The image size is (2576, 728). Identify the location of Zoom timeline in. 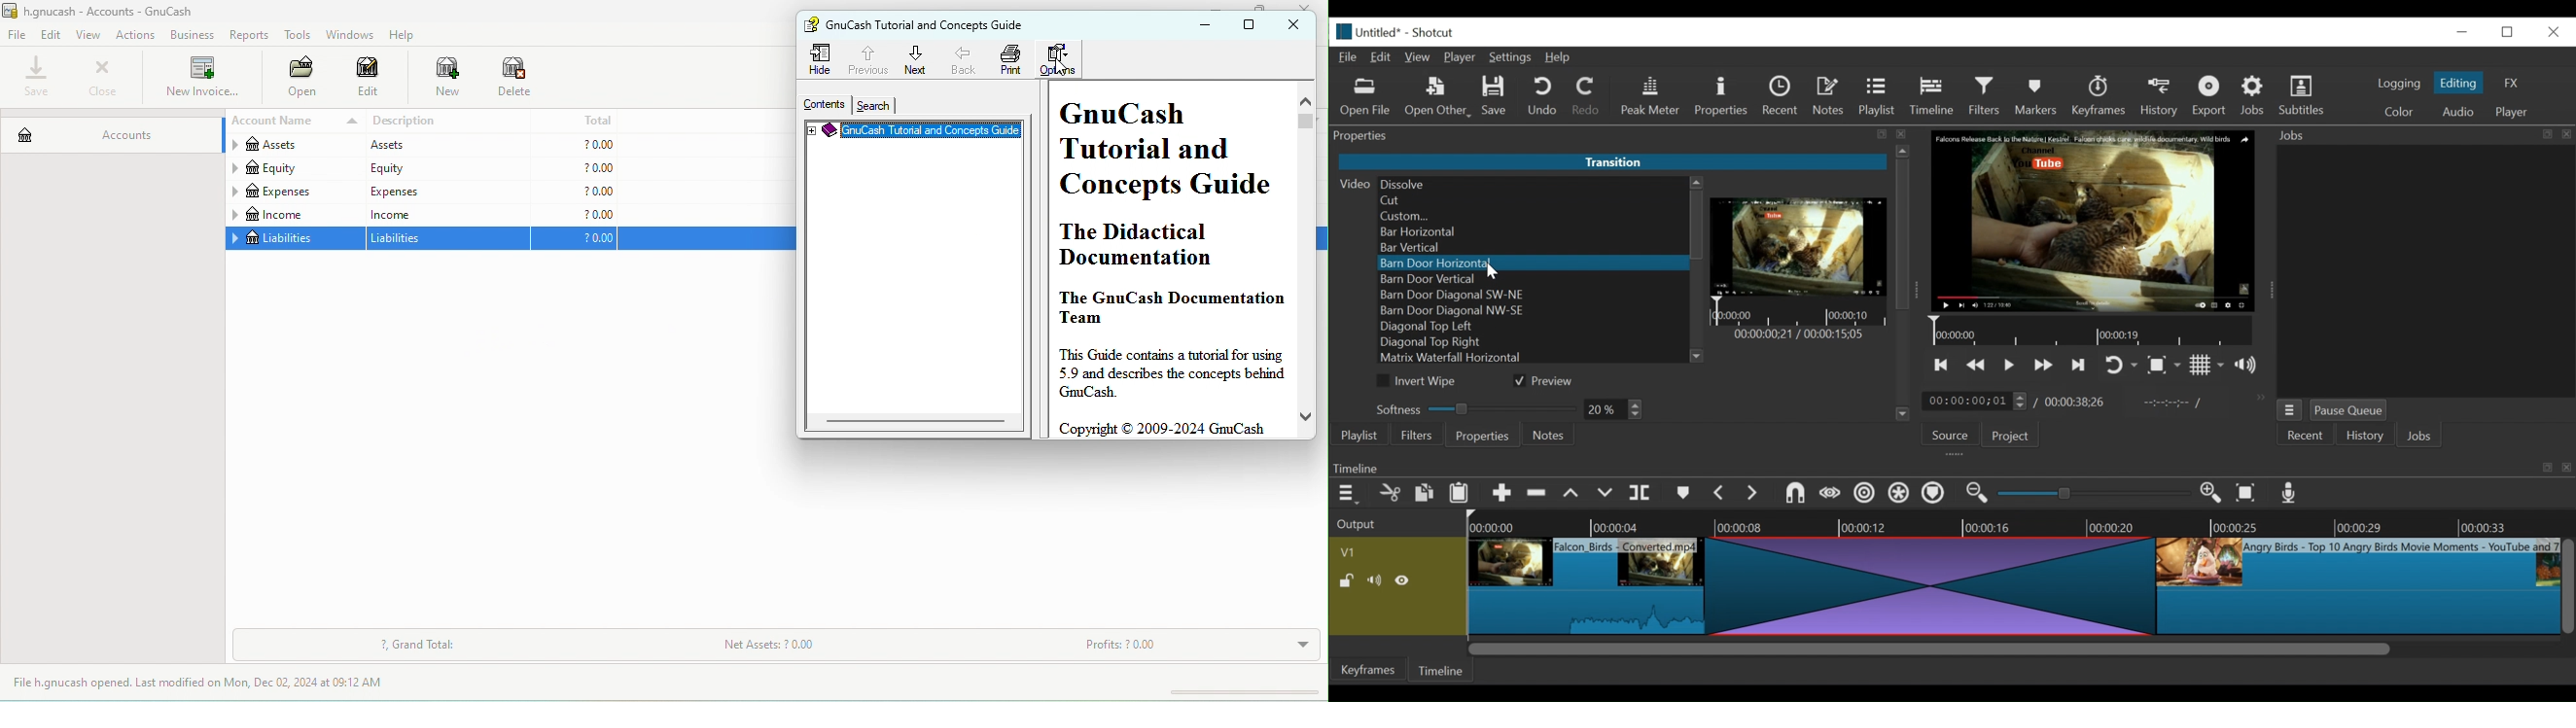
(1975, 495).